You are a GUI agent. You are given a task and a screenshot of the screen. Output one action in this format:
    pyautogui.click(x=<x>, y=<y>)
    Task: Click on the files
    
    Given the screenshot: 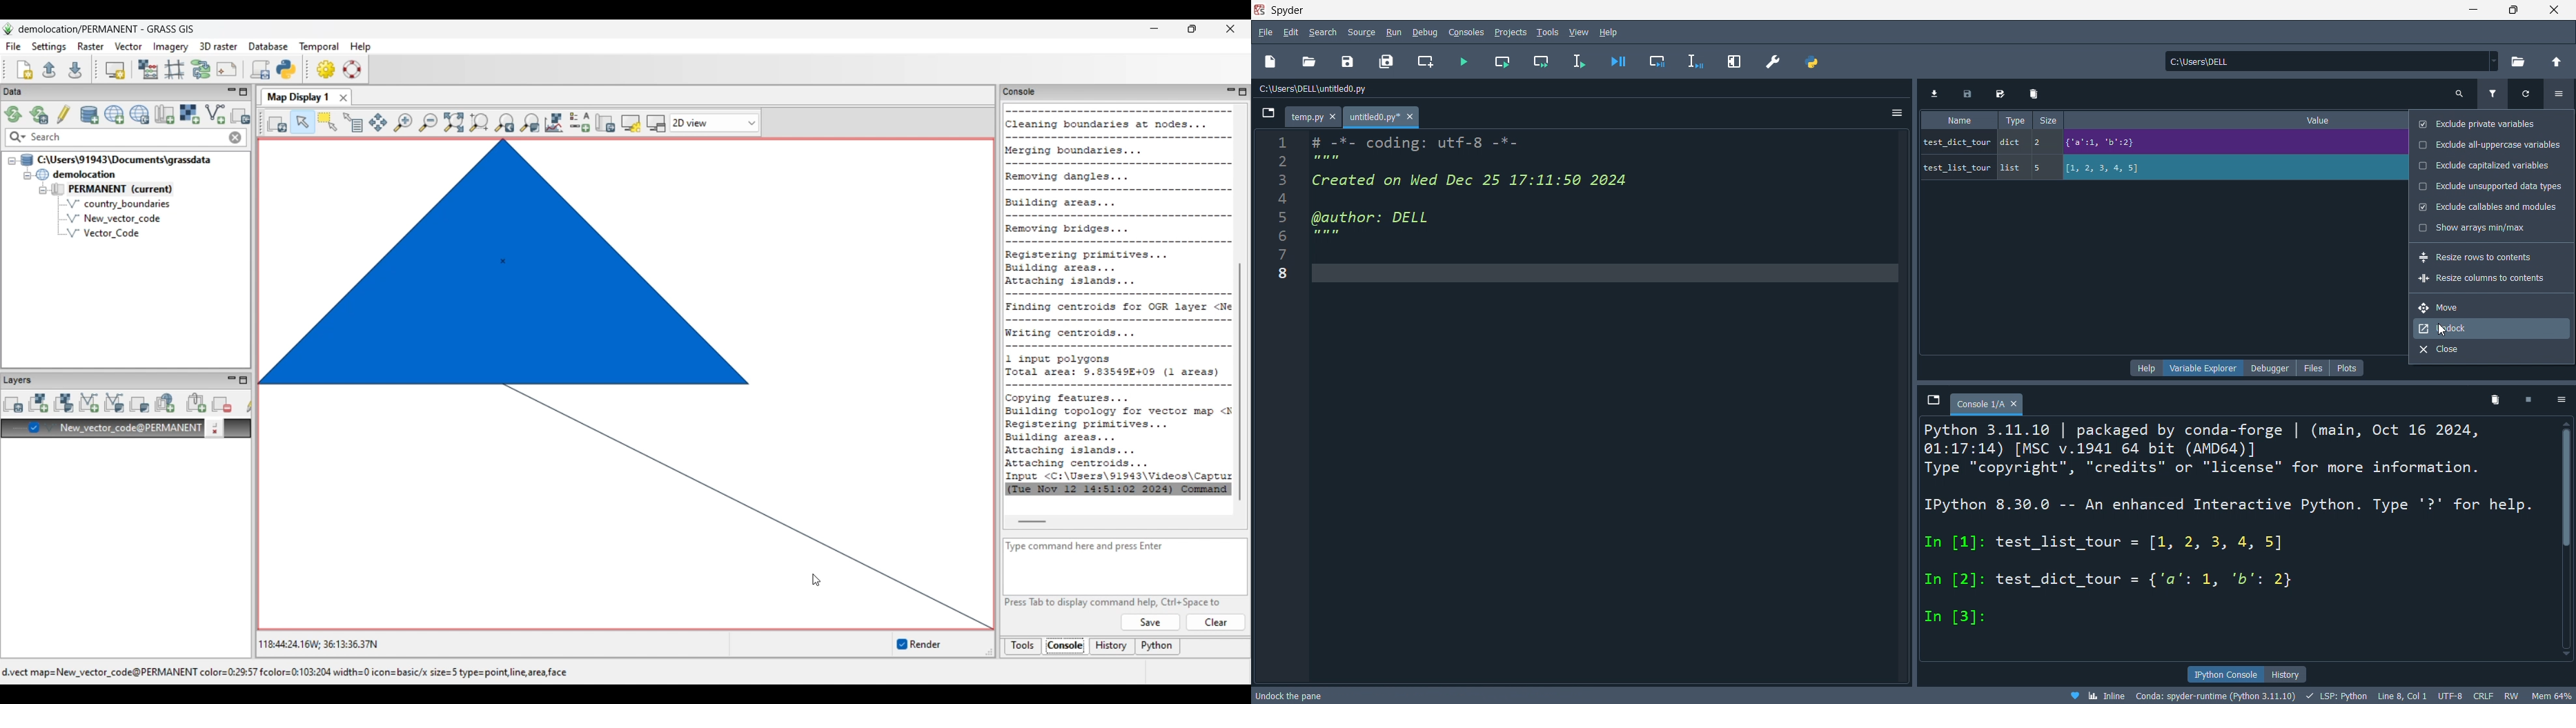 What is the action you would take?
    pyautogui.click(x=2315, y=368)
    